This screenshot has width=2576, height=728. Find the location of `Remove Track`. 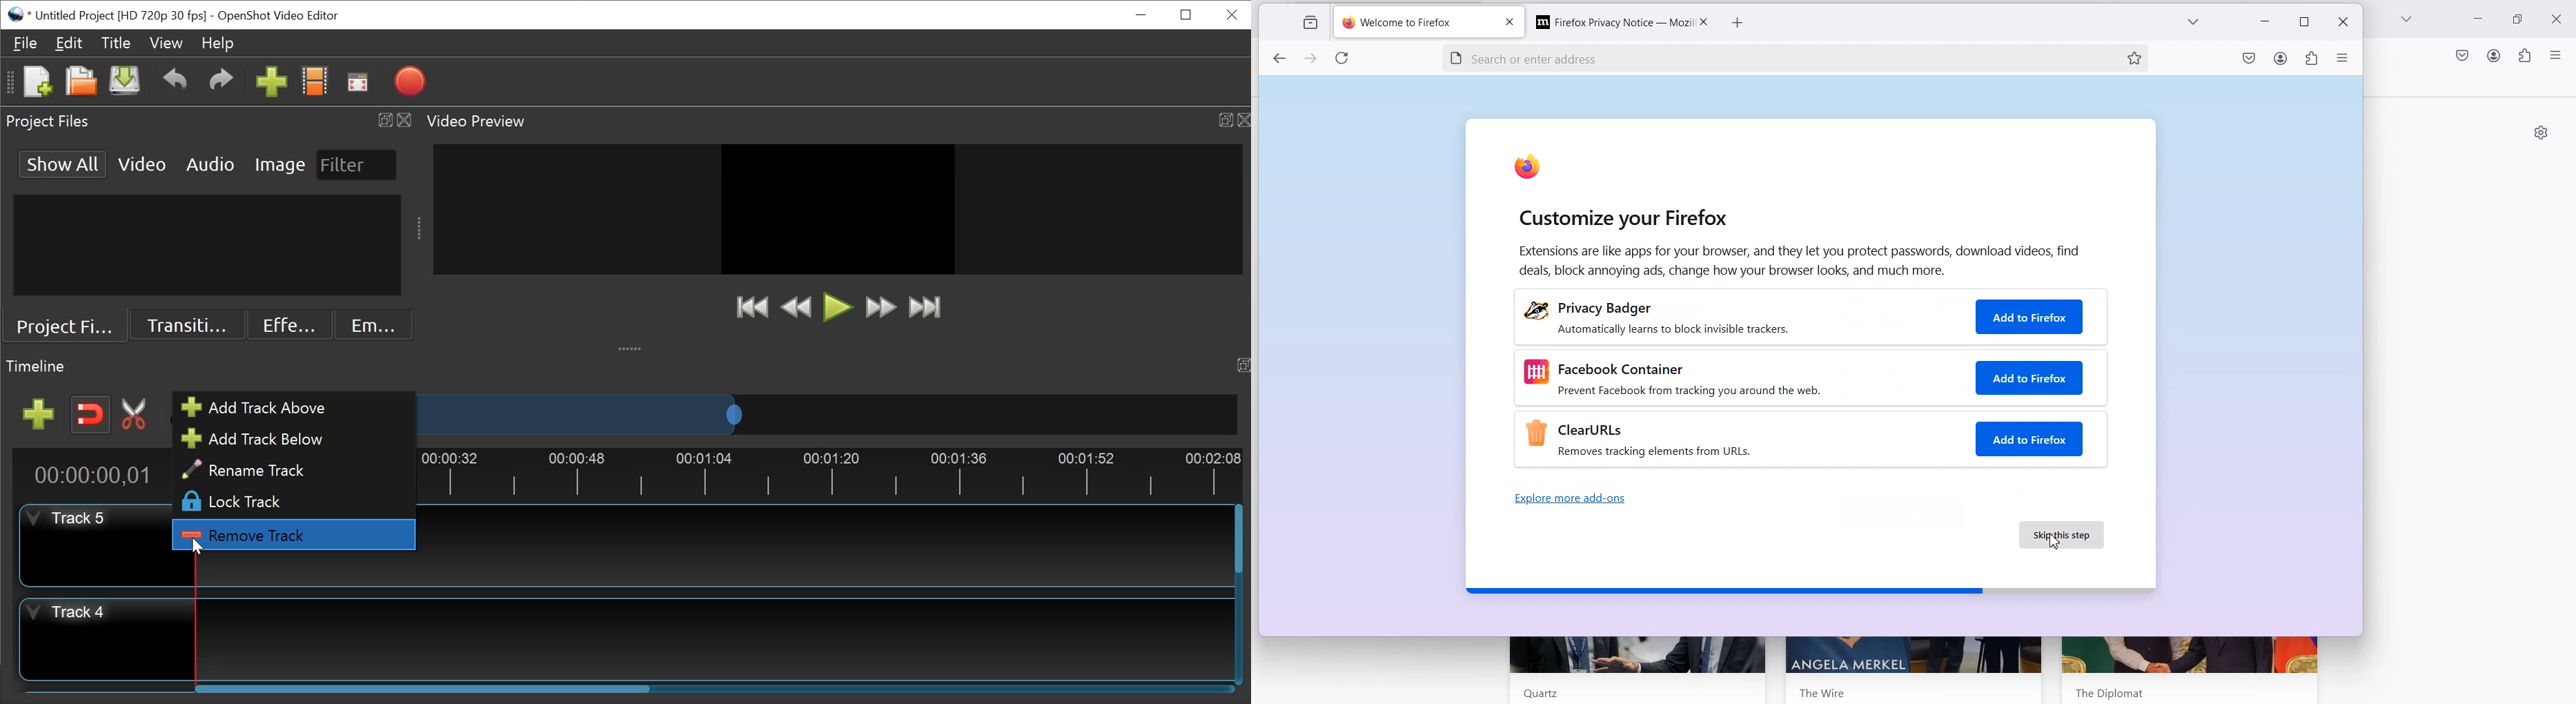

Remove Track is located at coordinates (292, 536).